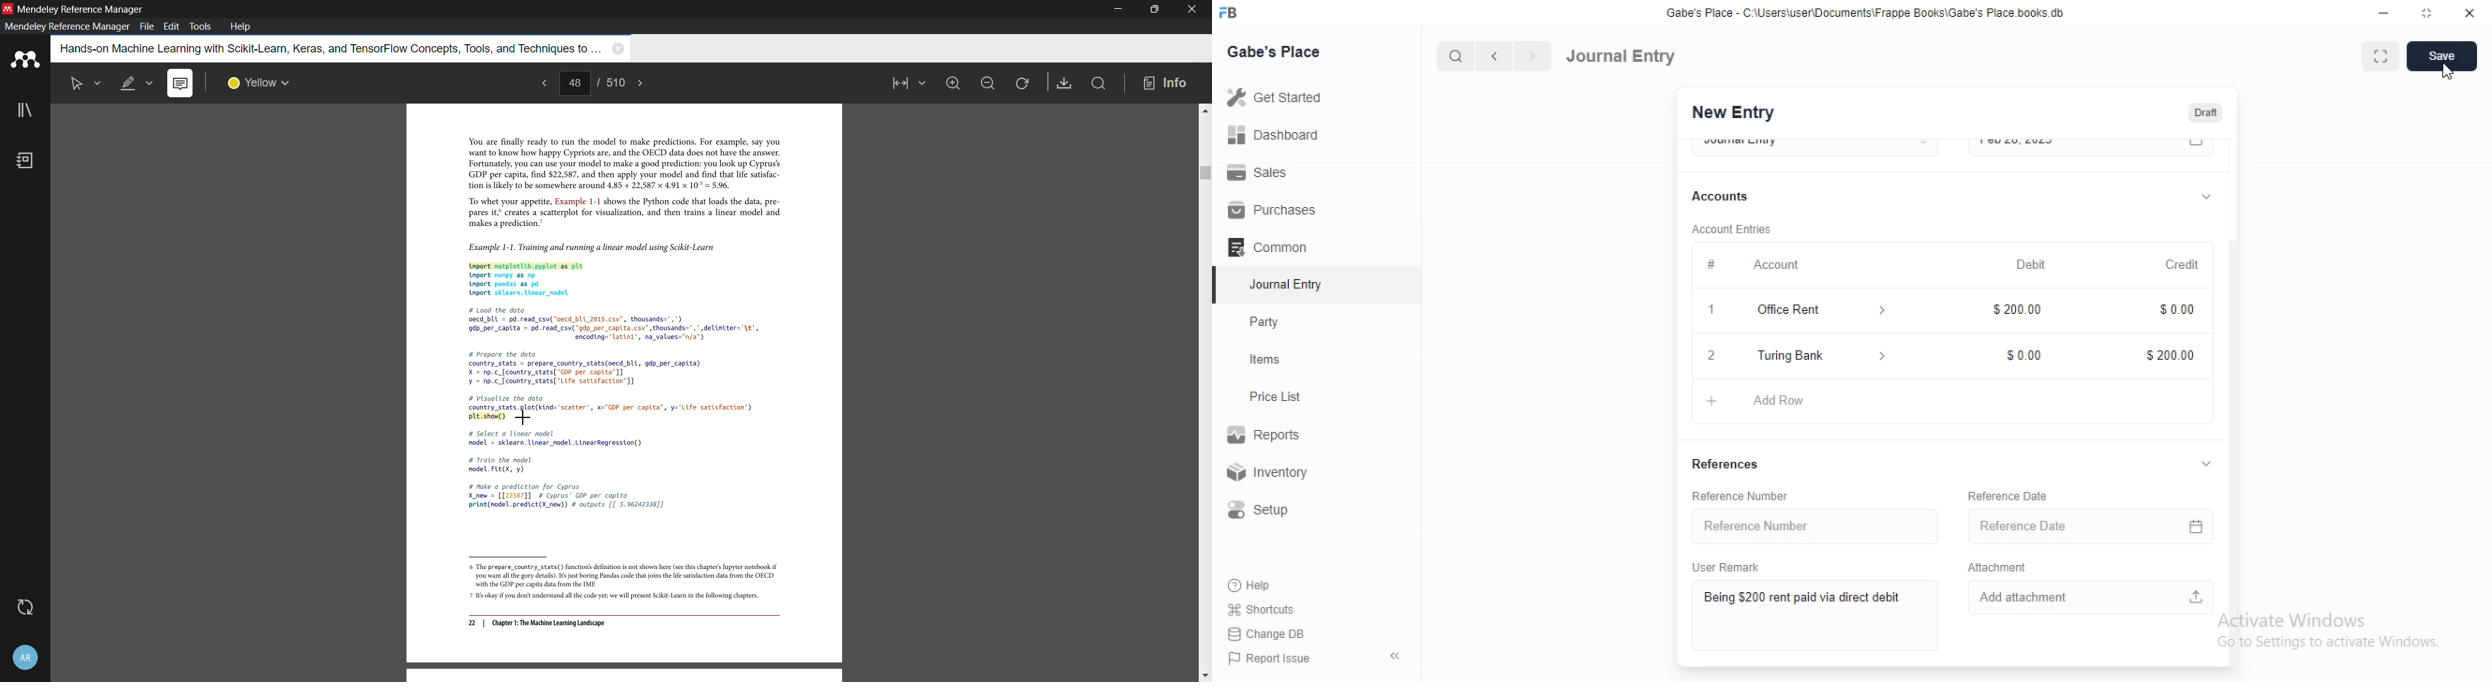 Image resolution: width=2492 pixels, height=700 pixels. I want to click on zoom in, so click(952, 83).